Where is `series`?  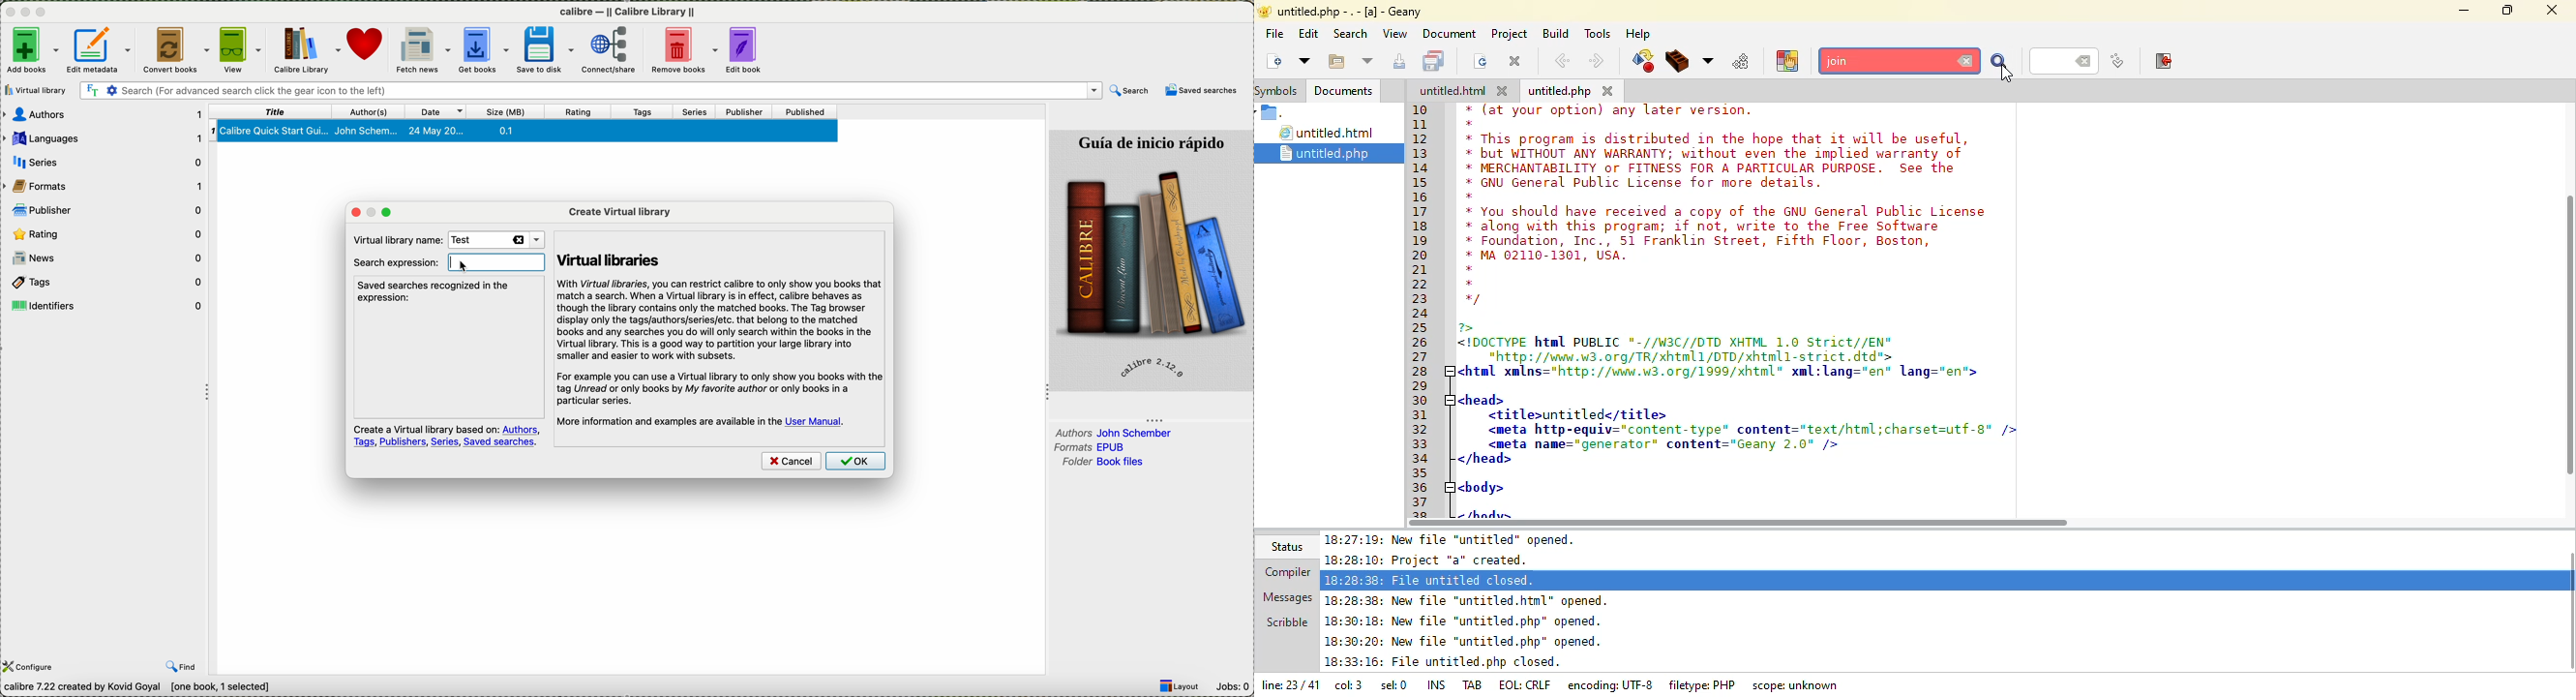 series is located at coordinates (698, 112).